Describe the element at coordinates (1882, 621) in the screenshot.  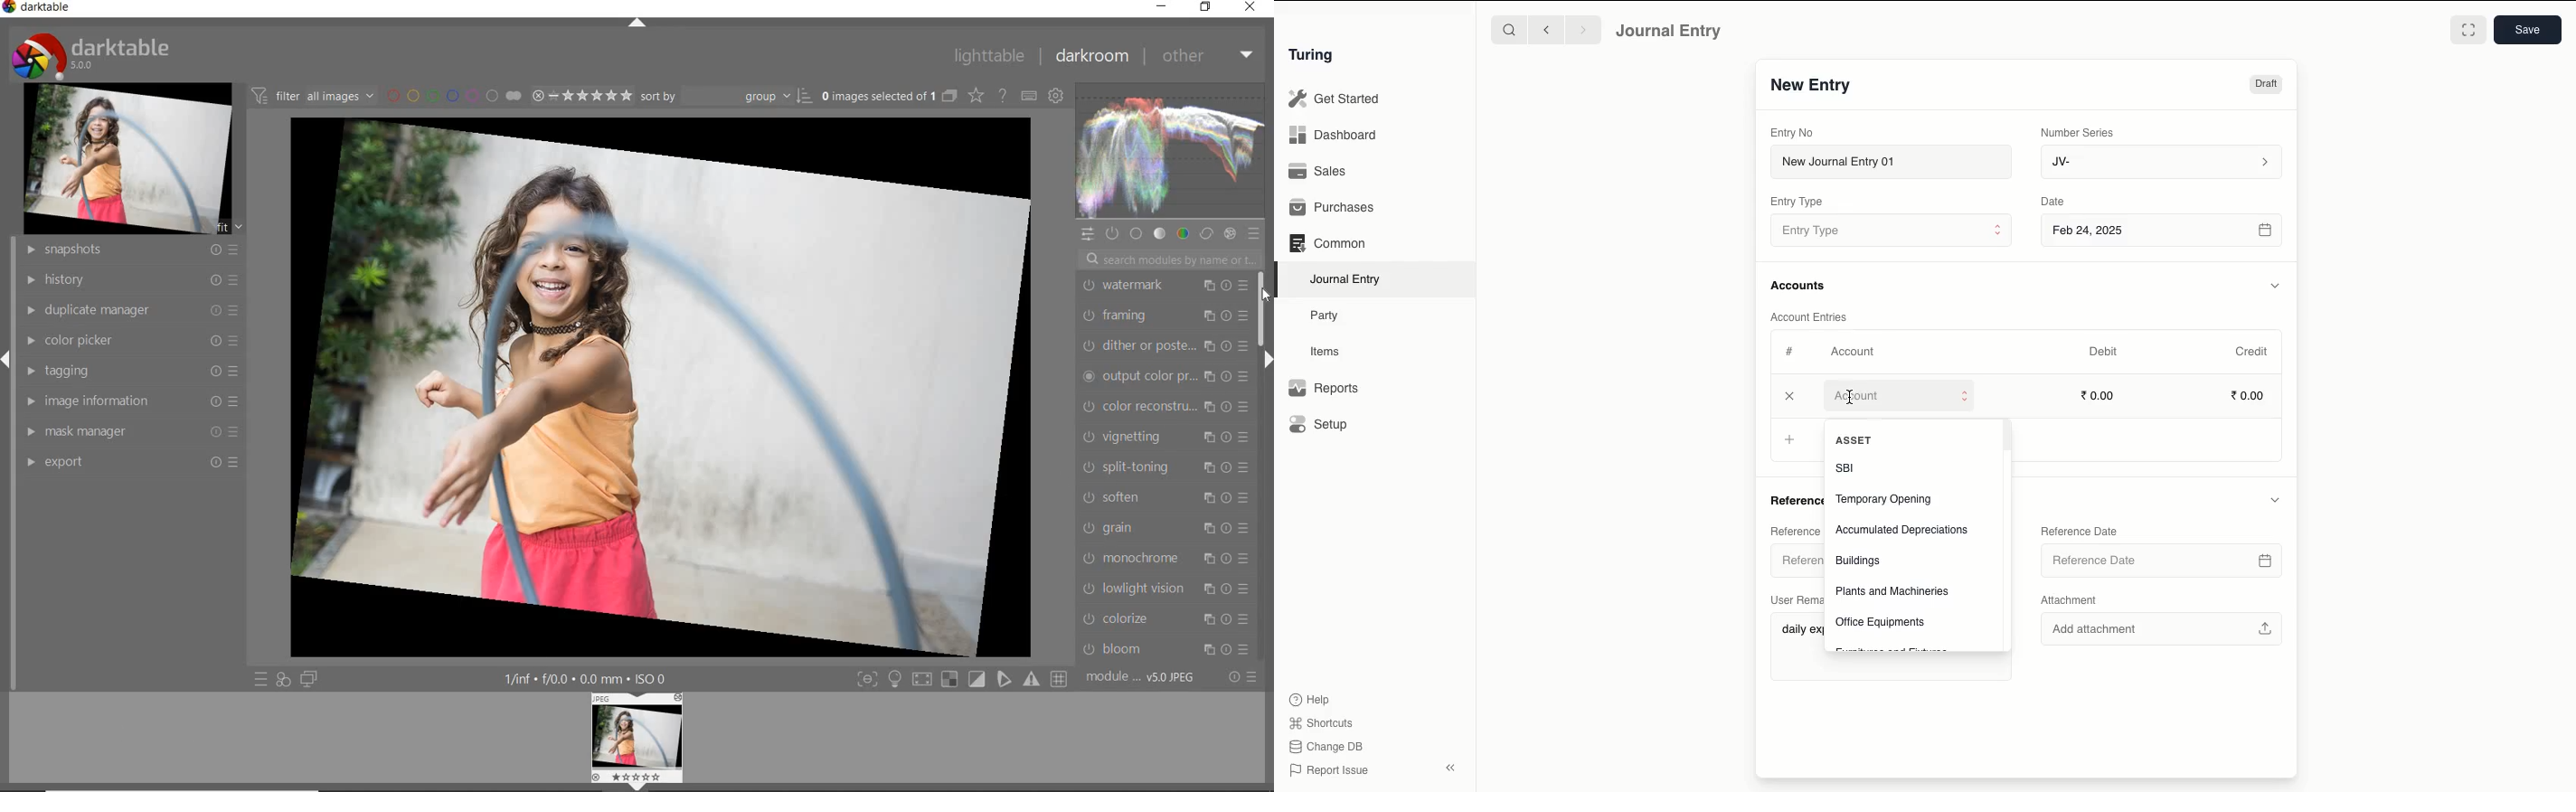
I see `Office Equipments` at that location.